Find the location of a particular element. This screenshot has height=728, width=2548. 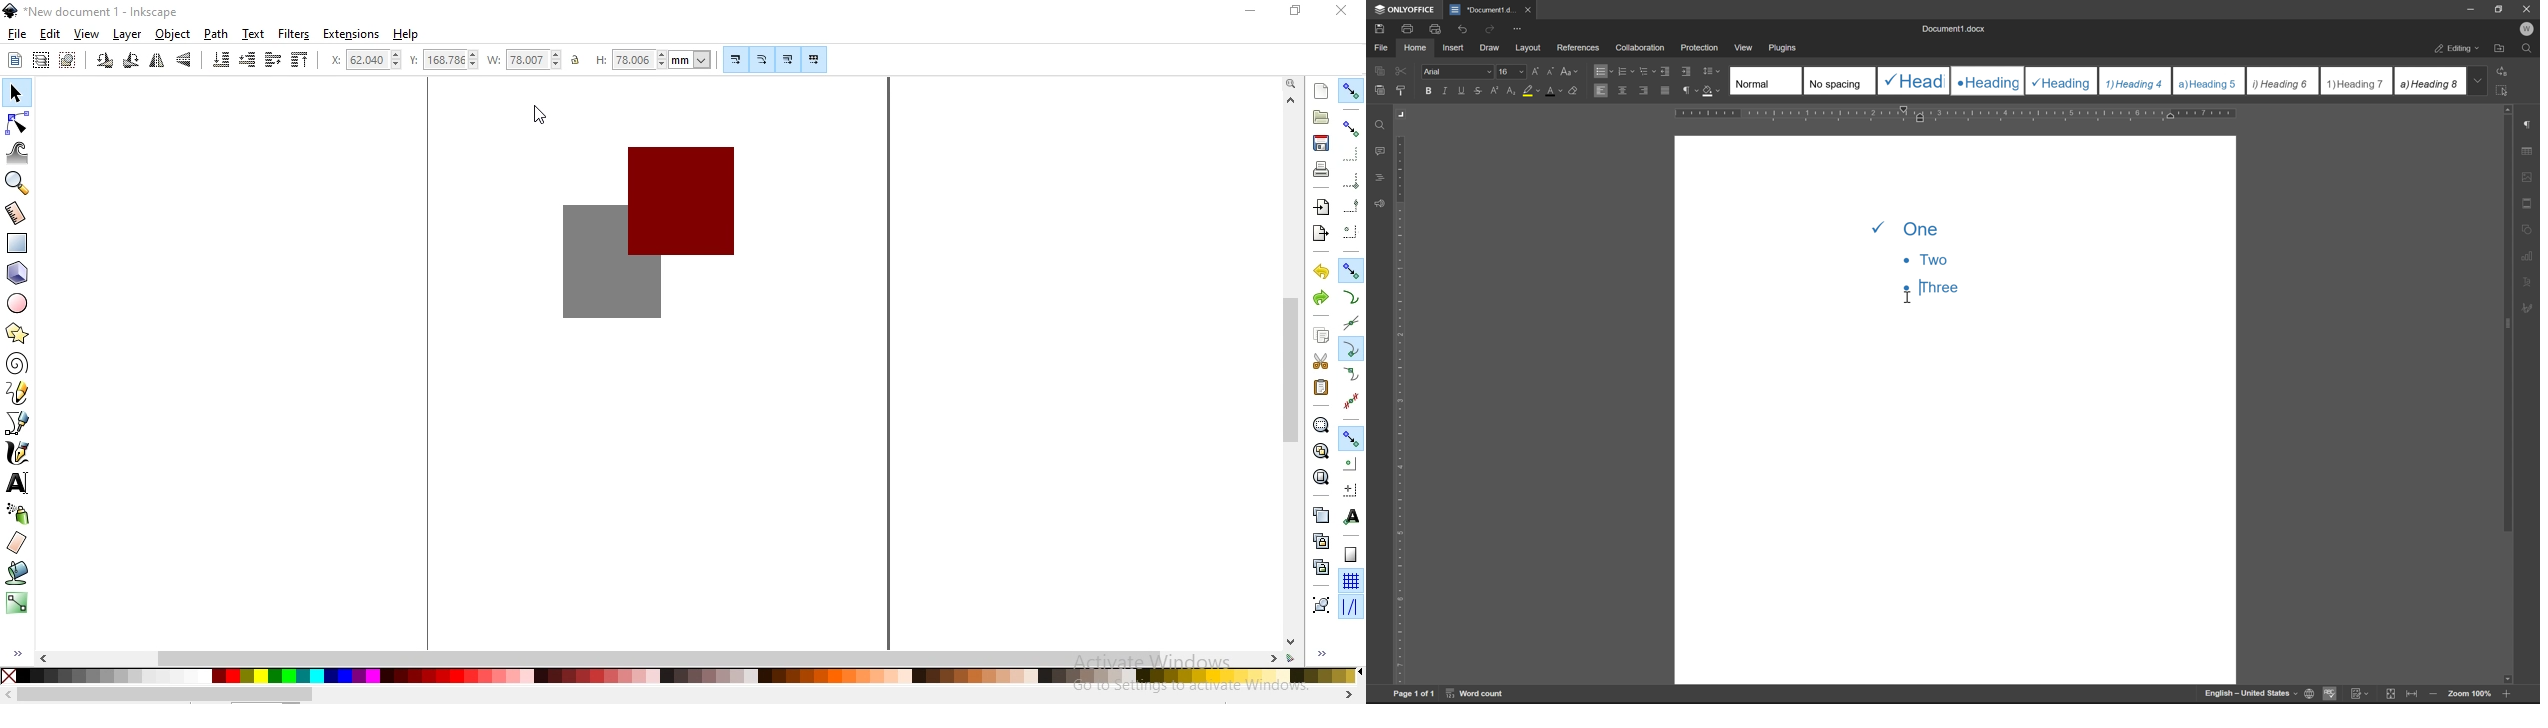

redo is located at coordinates (1320, 297).